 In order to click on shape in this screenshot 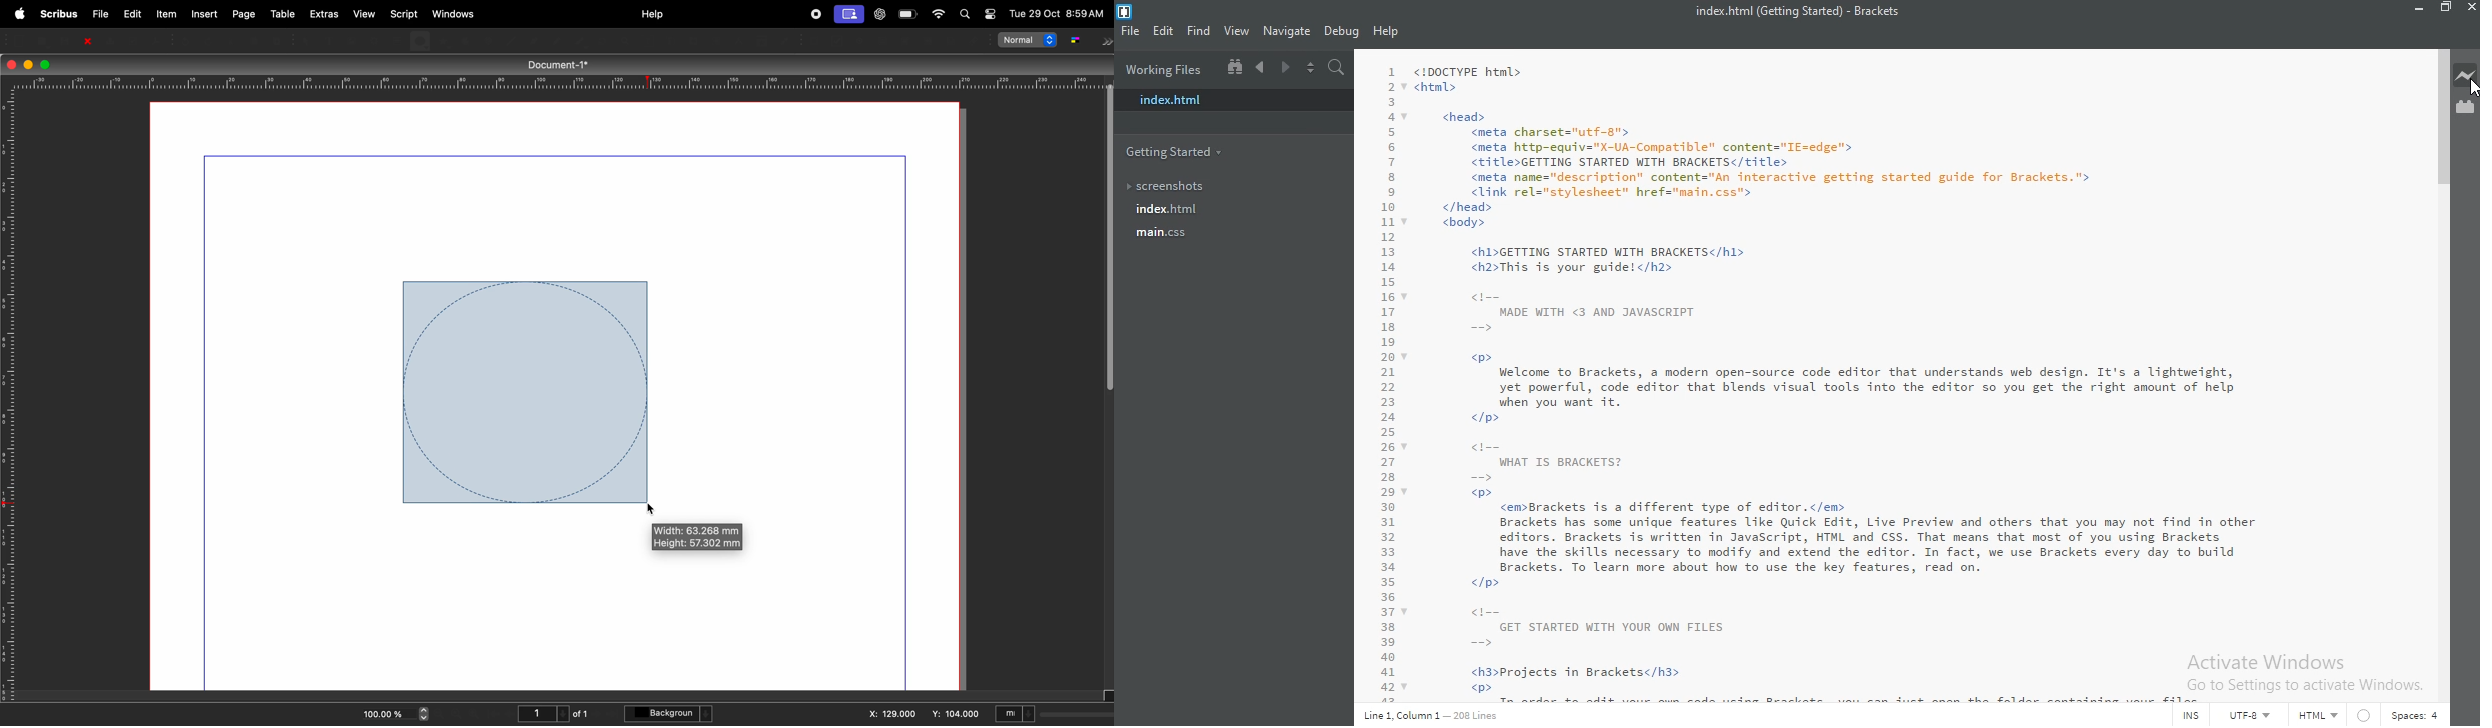, I will do `click(420, 41)`.